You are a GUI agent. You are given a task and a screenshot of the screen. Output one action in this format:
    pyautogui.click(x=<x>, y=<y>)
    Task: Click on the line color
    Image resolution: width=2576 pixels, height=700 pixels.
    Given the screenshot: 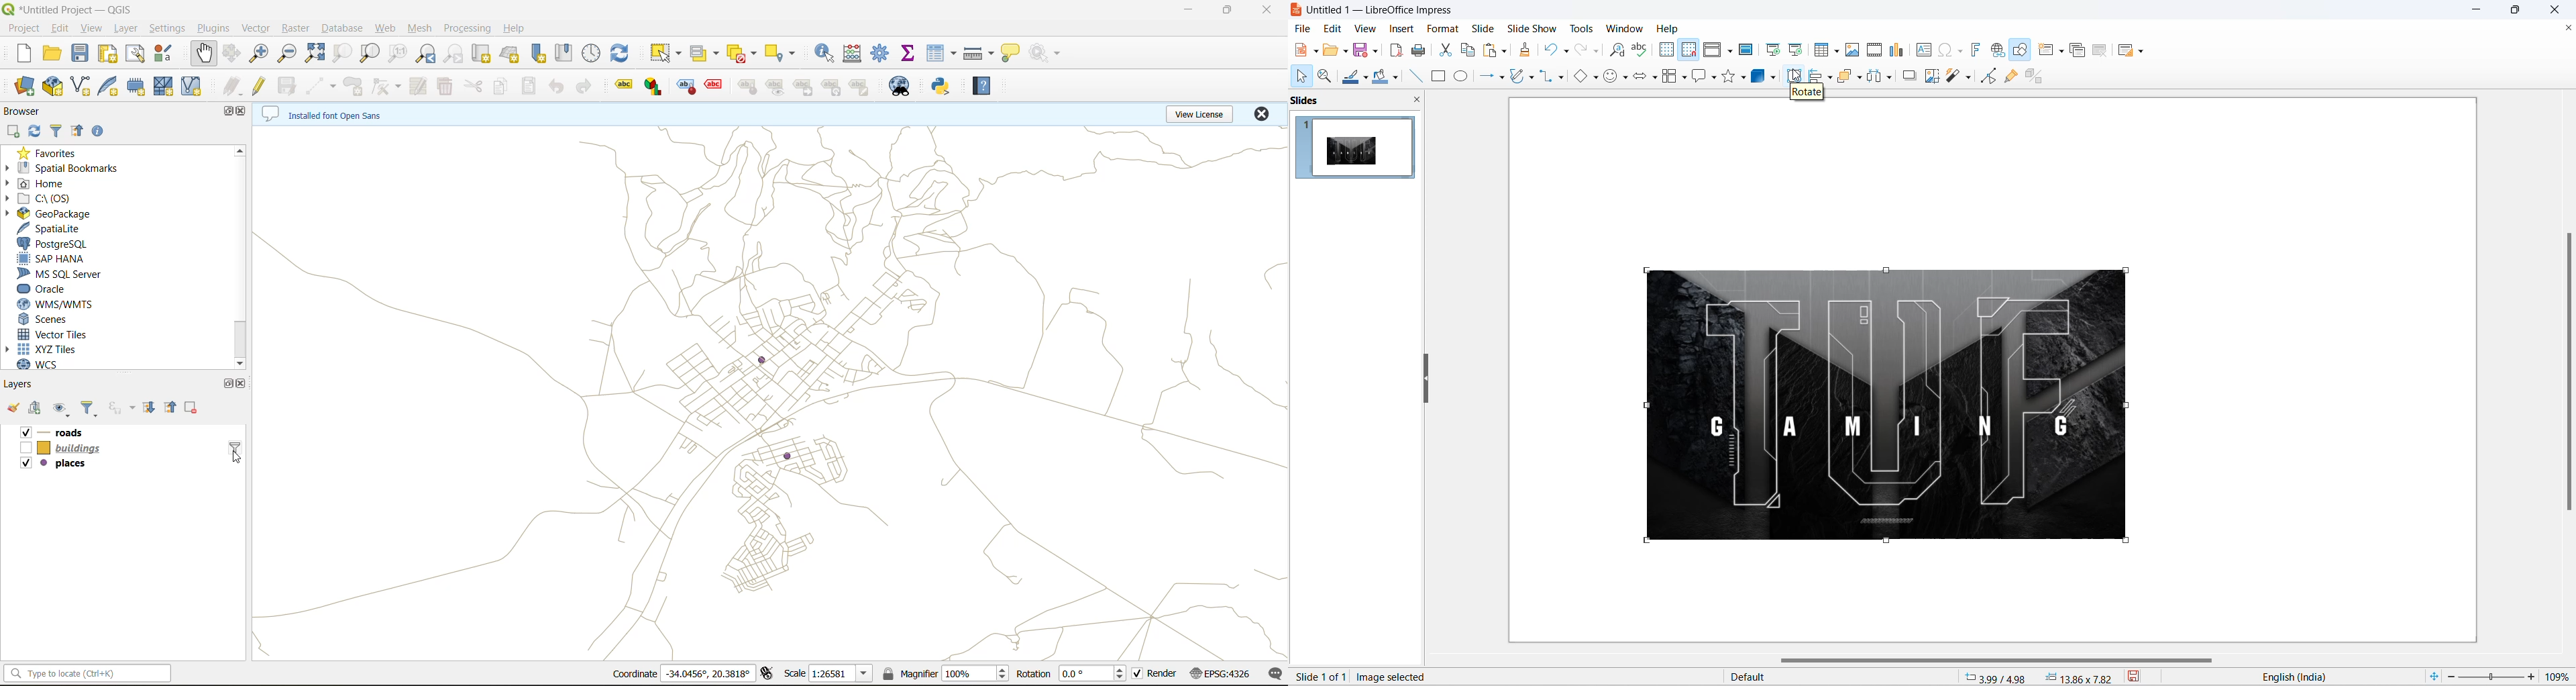 What is the action you would take?
    pyautogui.click(x=1350, y=78)
    